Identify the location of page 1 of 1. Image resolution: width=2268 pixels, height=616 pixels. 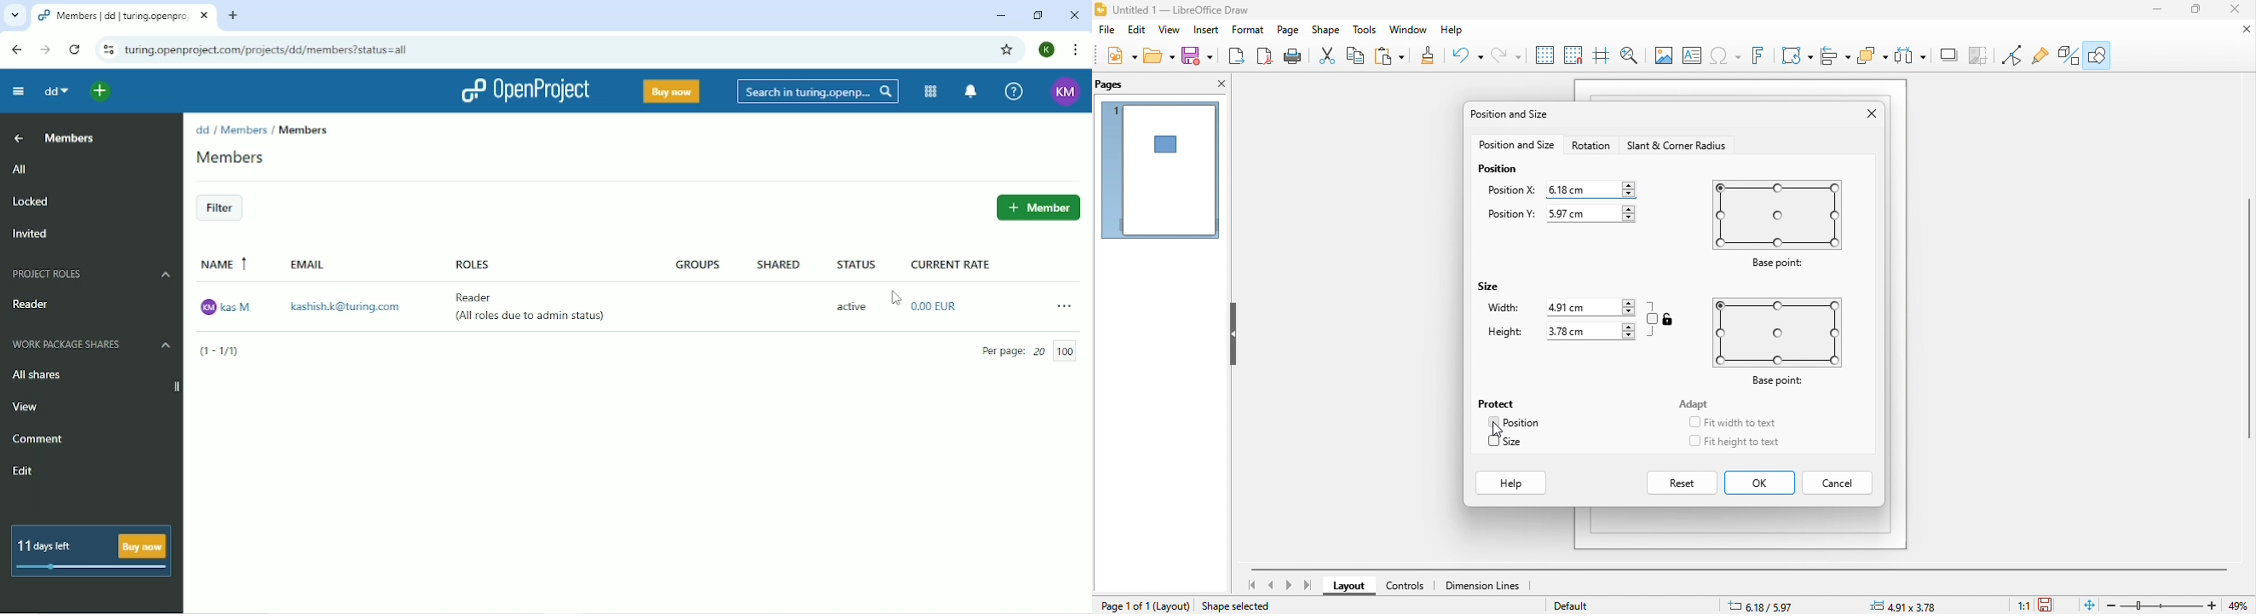
(1124, 605).